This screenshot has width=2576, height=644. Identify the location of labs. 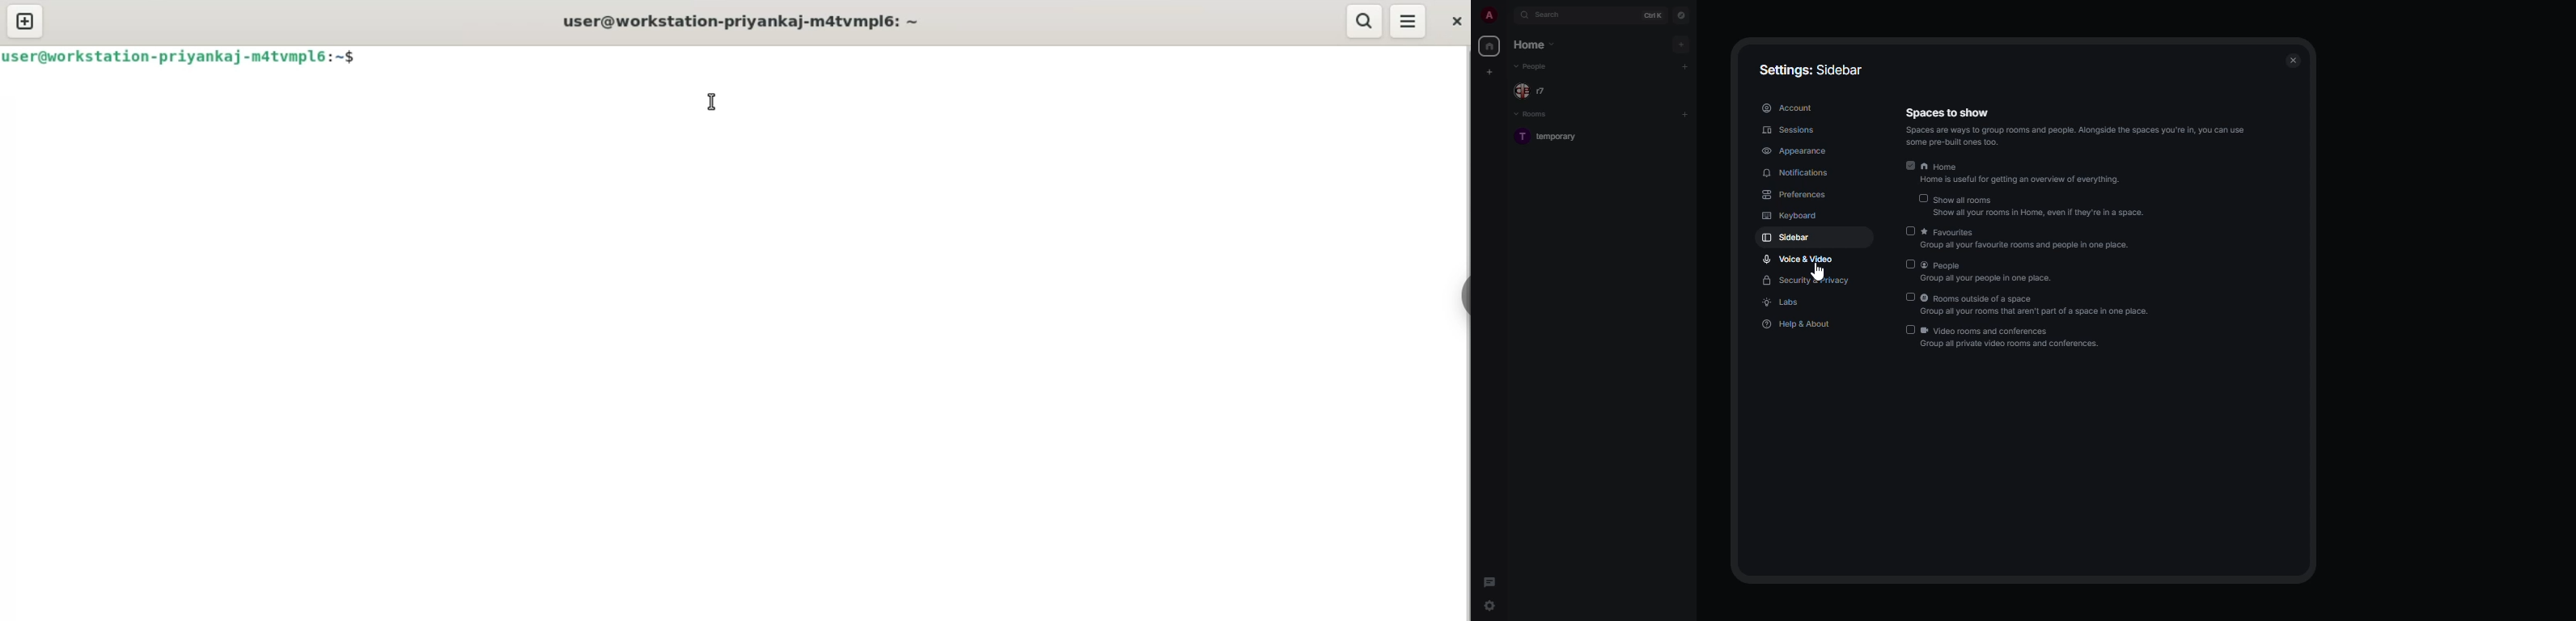
(1782, 302).